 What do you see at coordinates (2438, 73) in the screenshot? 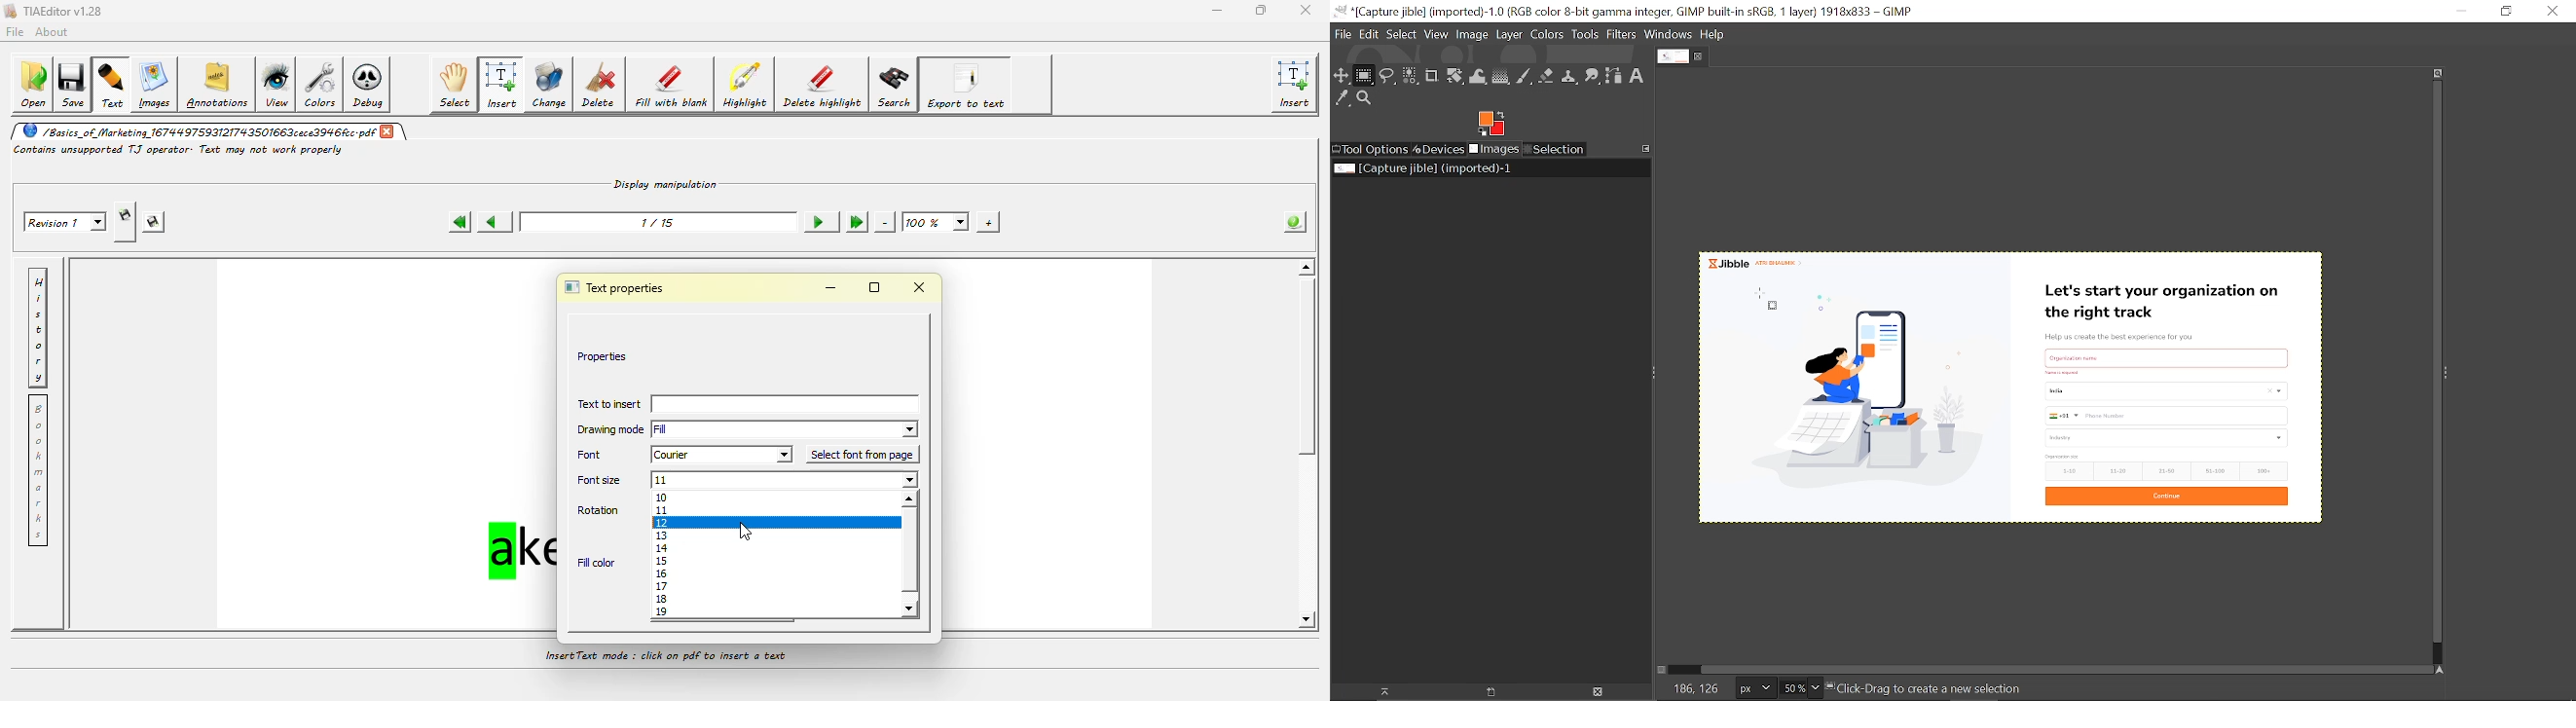
I see `Zoom when window size changes` at bounding box center [2438, 73].